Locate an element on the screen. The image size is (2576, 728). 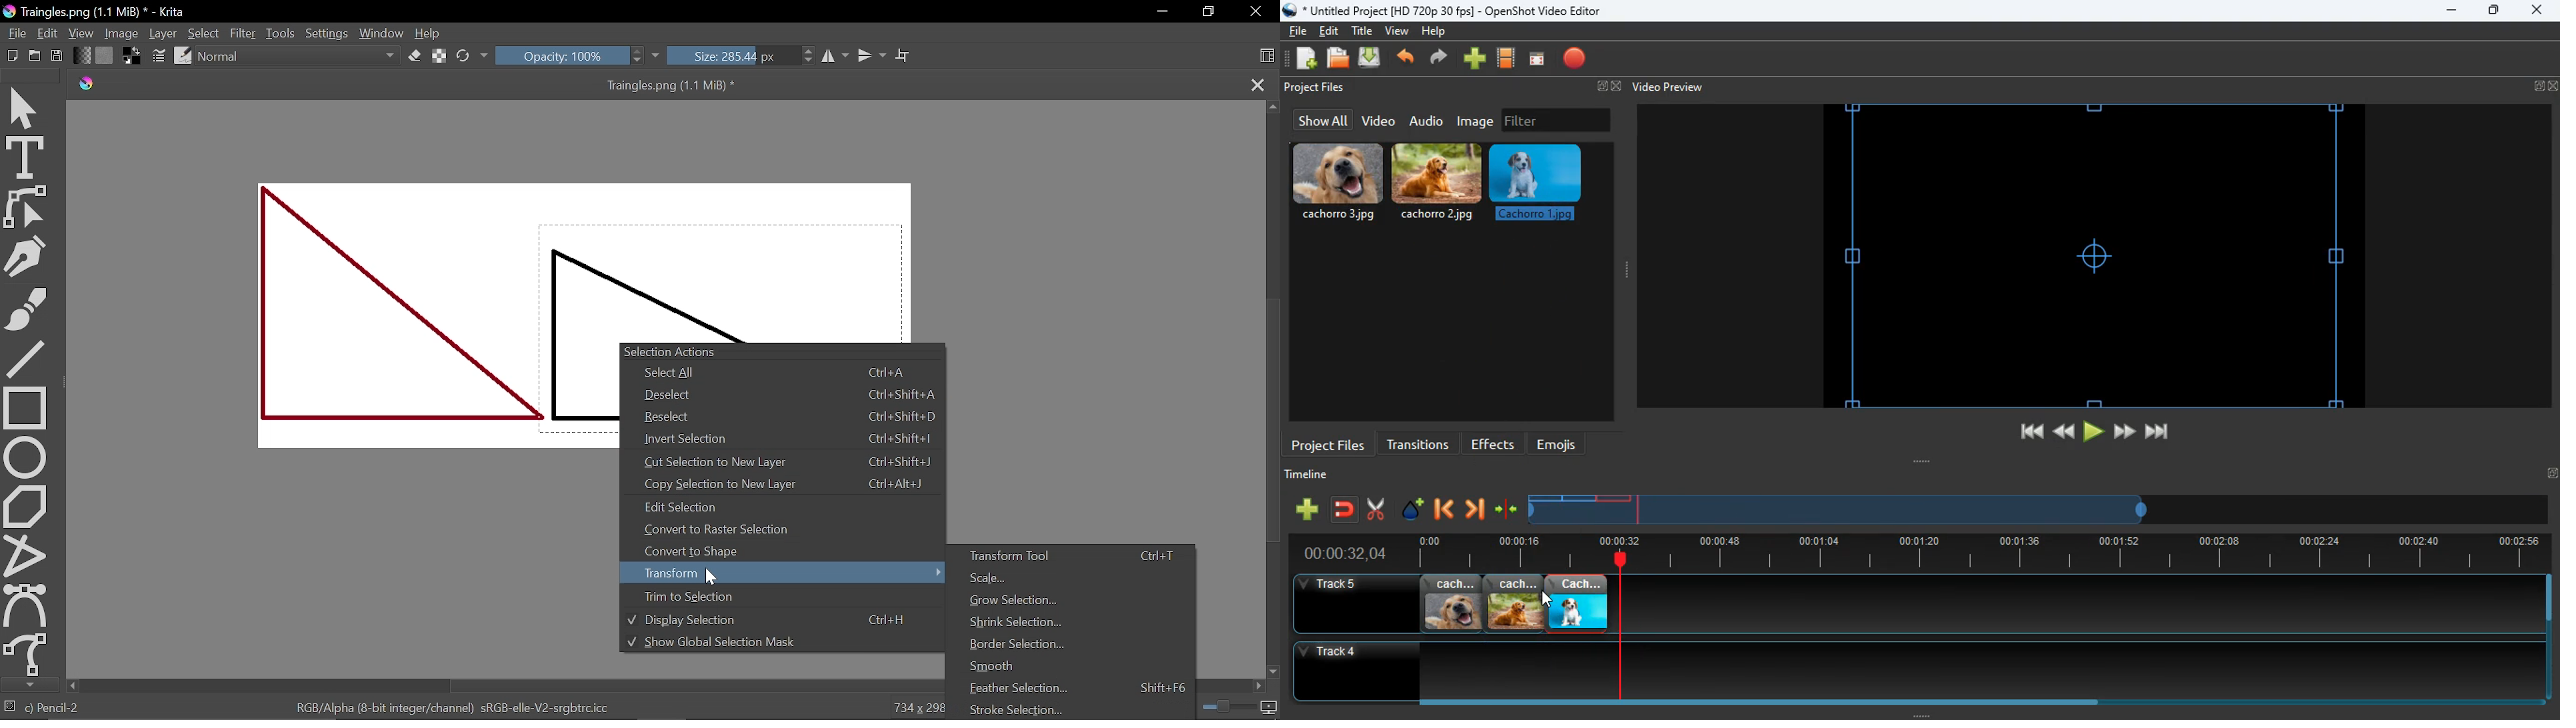
Cursor is located at coordinates (716, 579).